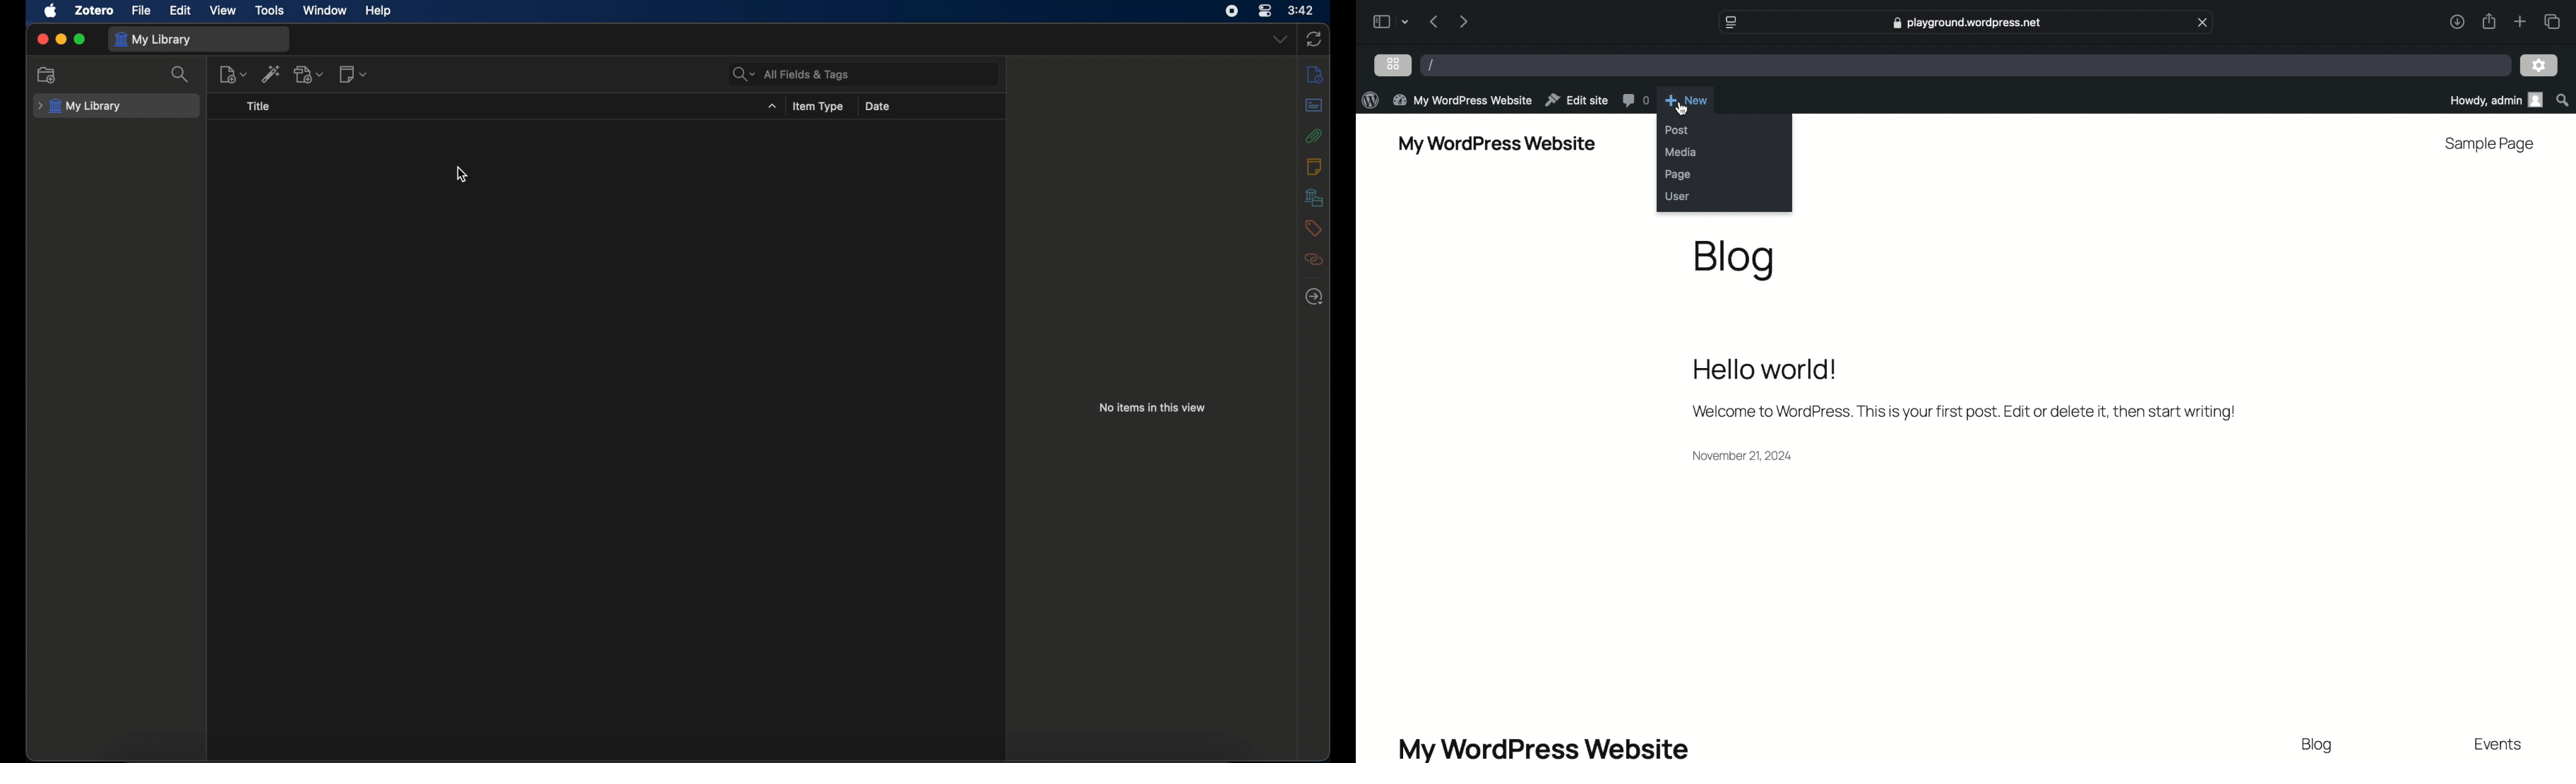 This screenshot has width=2576, height=784. I want to click on sample page, so click(2491, 145).